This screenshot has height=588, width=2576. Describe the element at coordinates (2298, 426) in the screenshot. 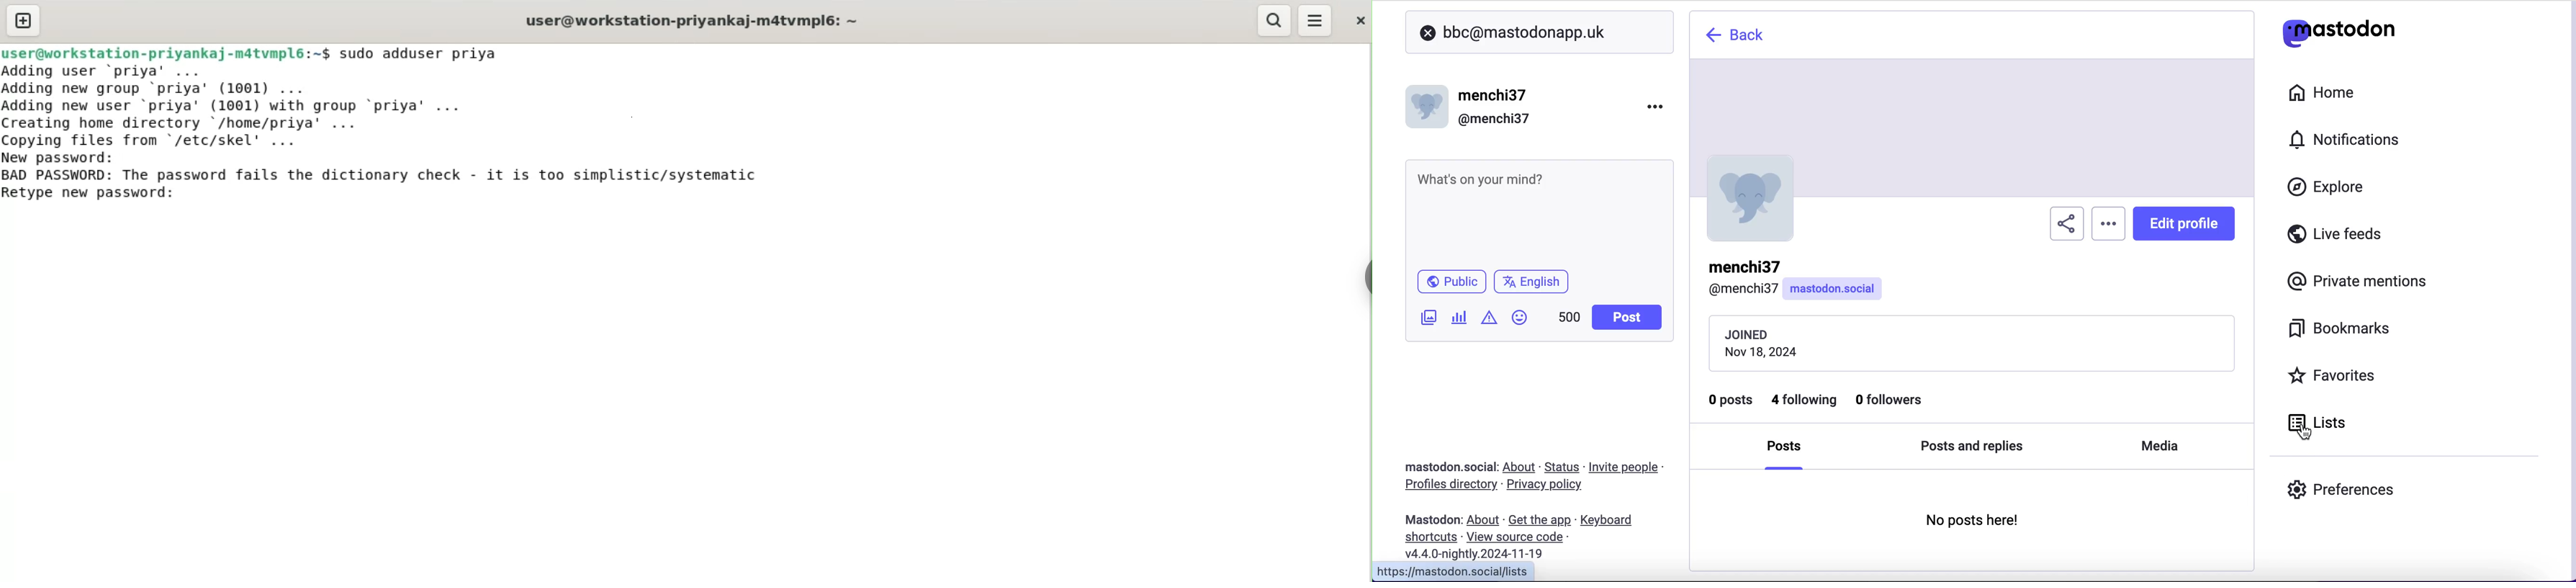

I see `cursor` at that location.